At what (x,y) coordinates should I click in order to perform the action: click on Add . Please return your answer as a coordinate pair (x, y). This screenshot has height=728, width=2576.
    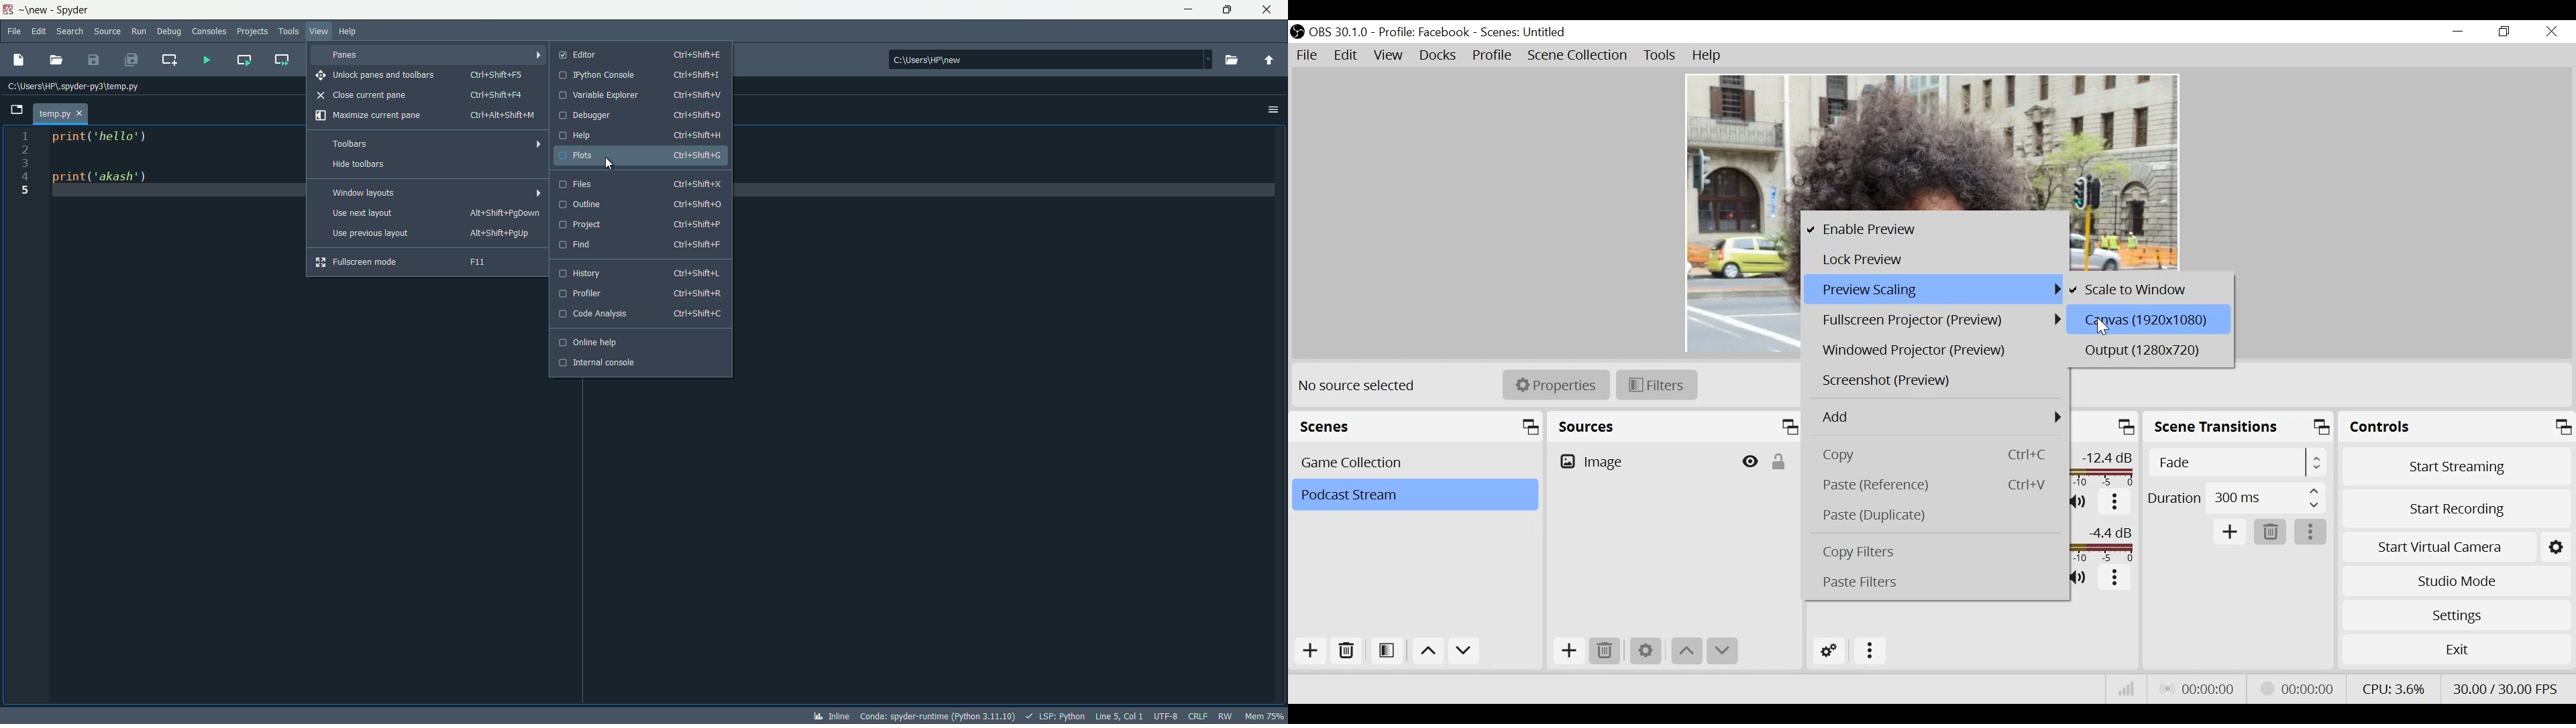
    Looking at the image, I should click on (1311, 650).